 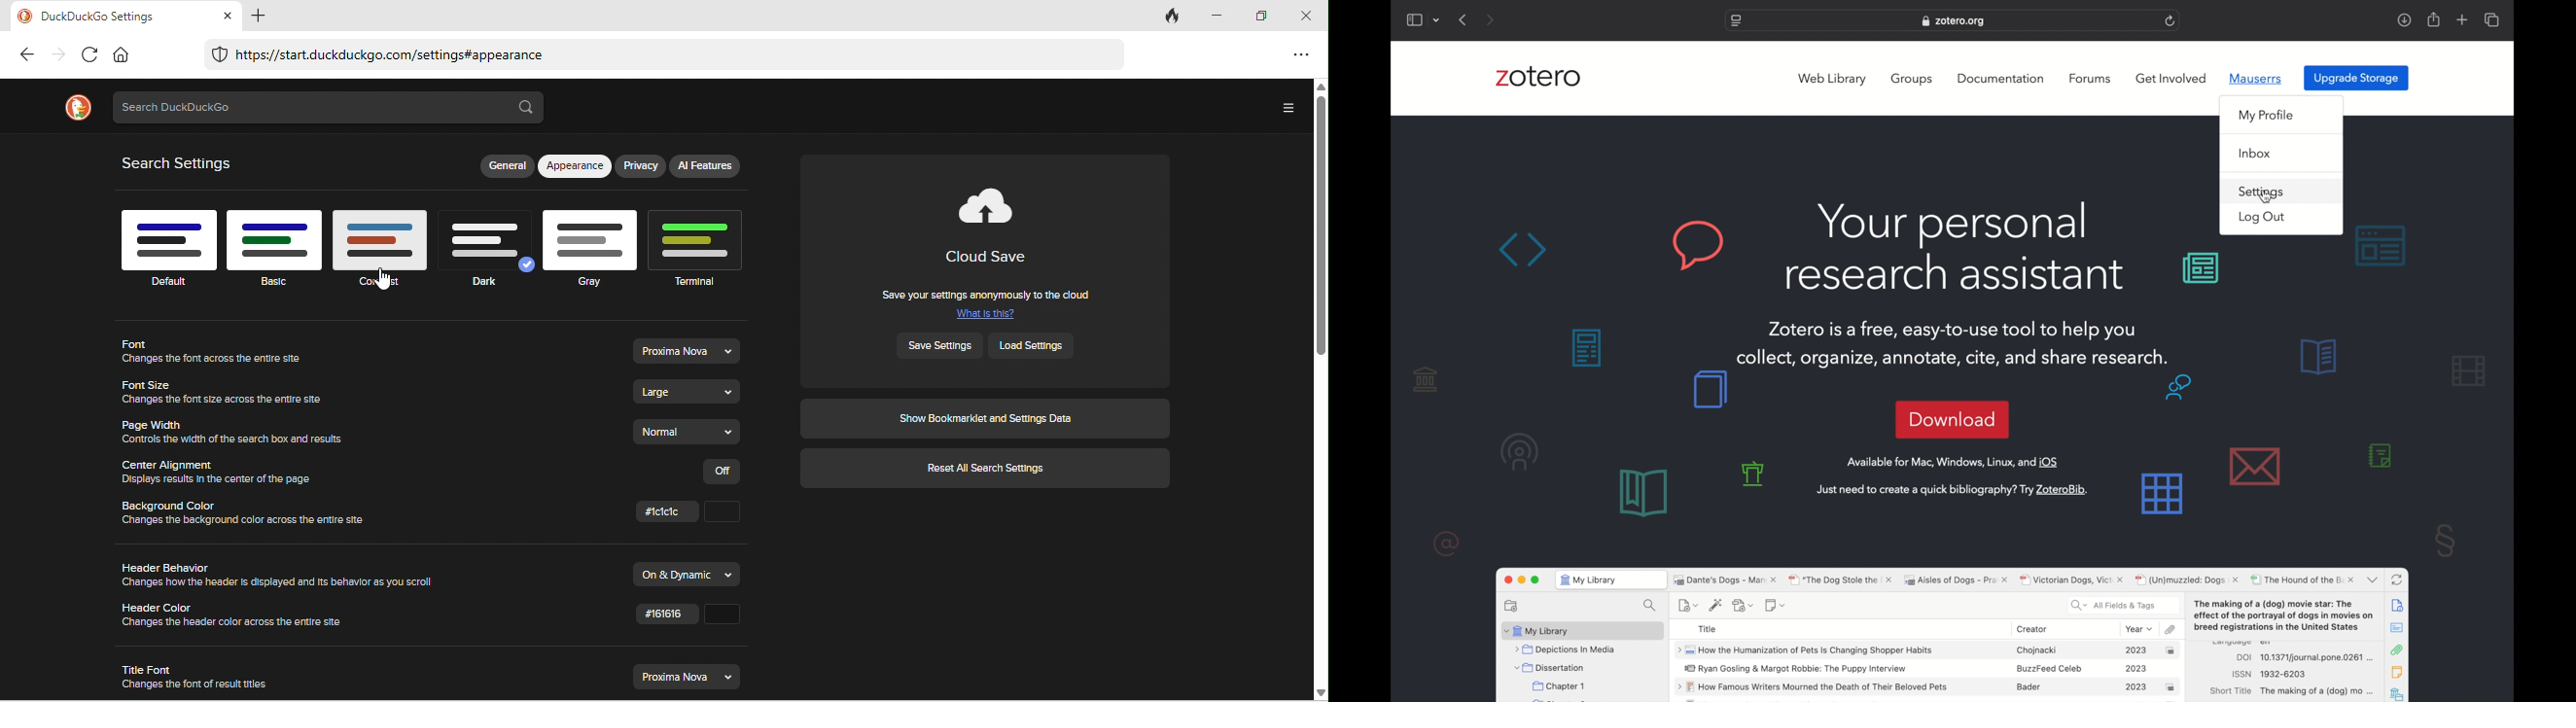 I want to click on background graphics, so click(x=1566, y=441).